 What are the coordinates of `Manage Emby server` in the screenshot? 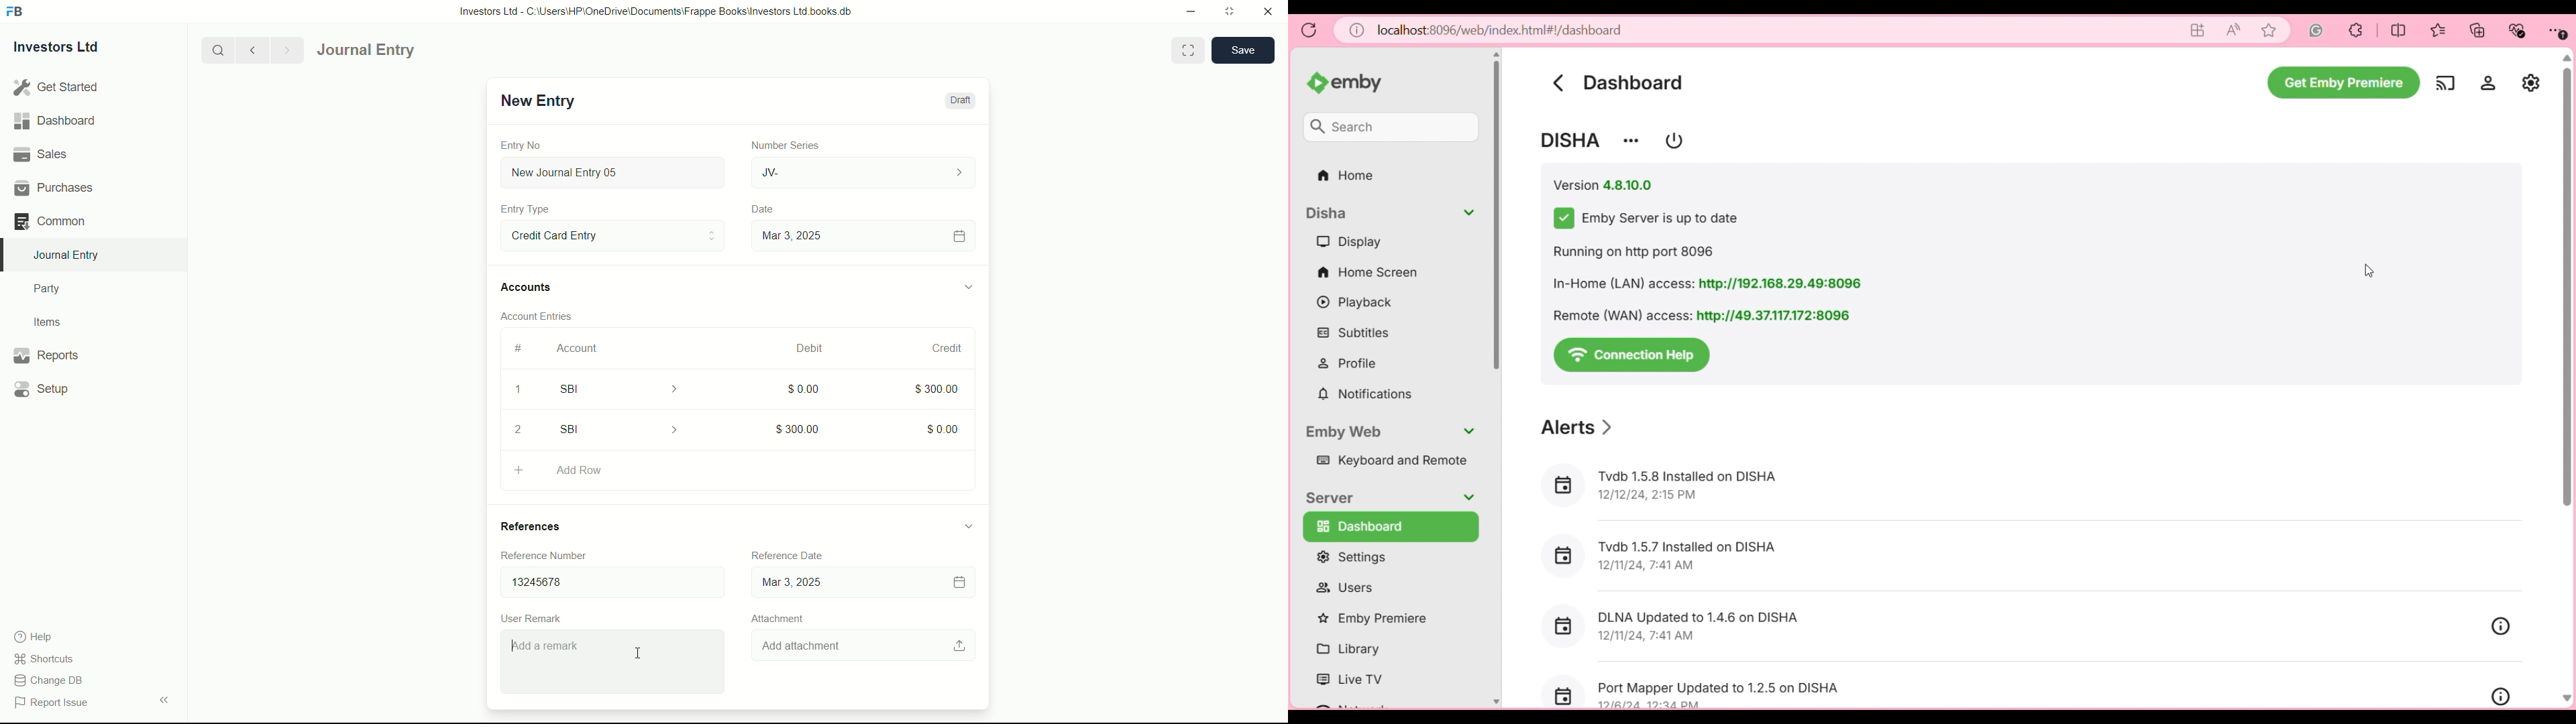 It's located at (2531, 82).